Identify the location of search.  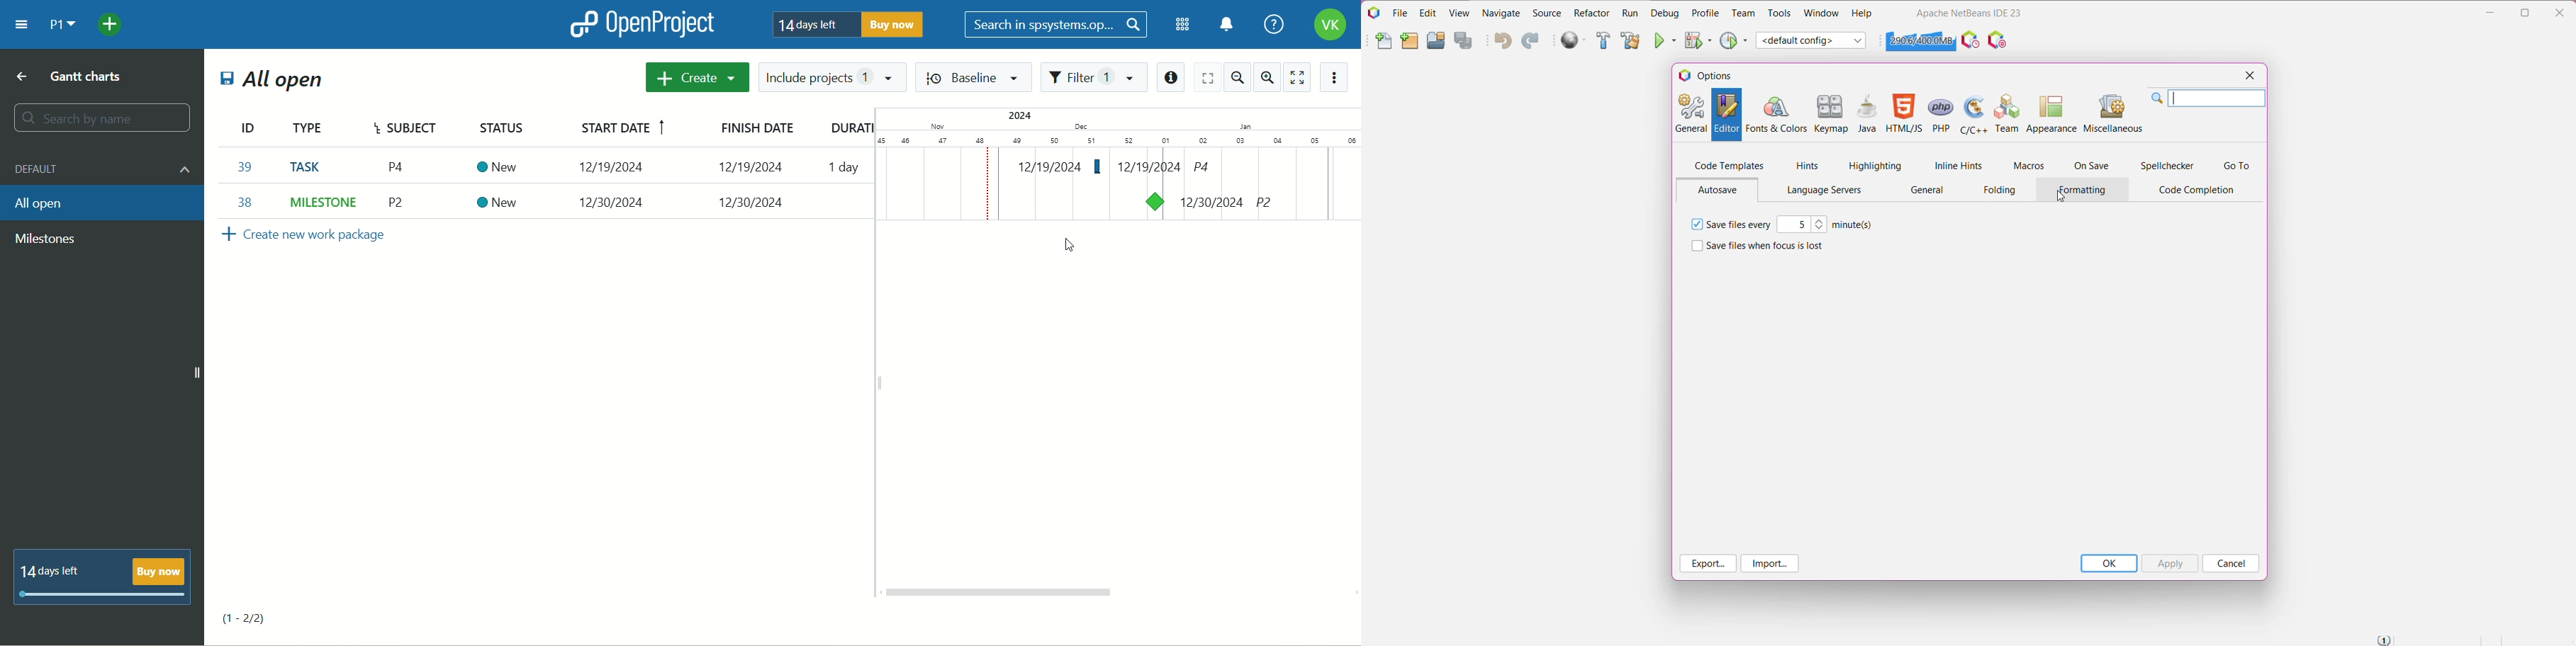
(104, 118).